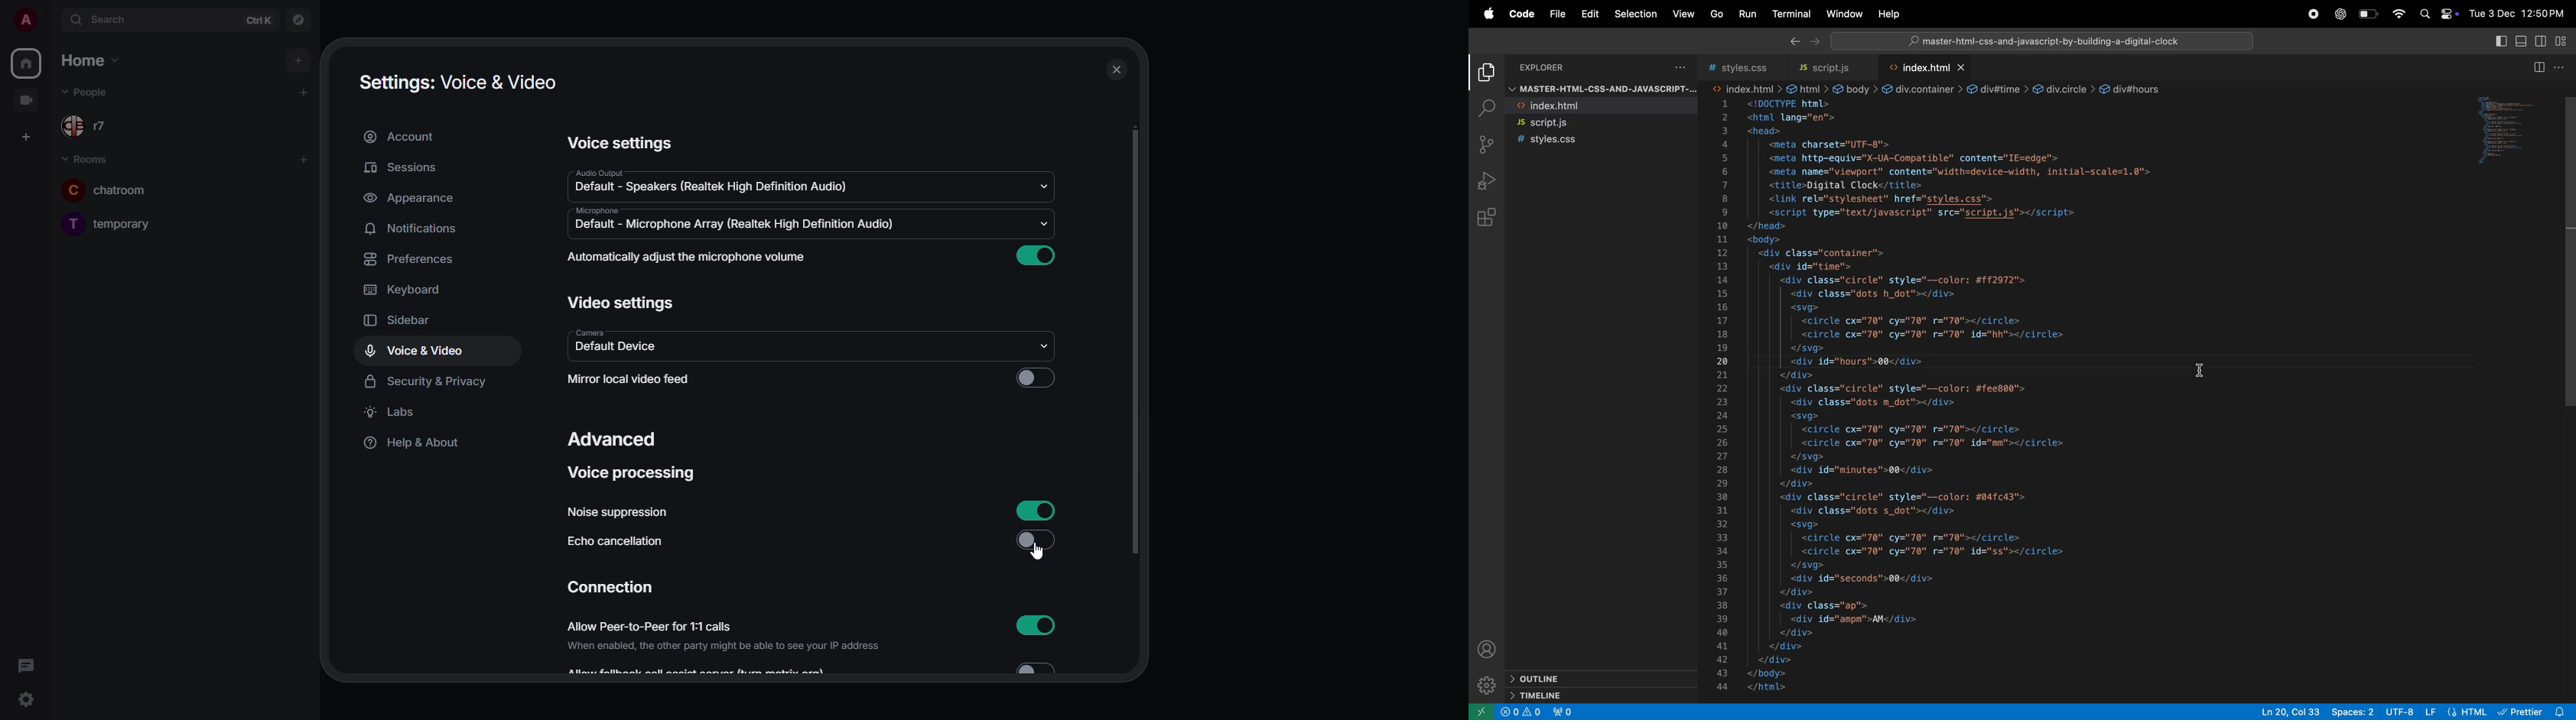 This screenshot has height=728, width=2576. What do you see at coordinates (415, 322) in the screenshot?
I see `sidebar` at bounding box center [415, 322].